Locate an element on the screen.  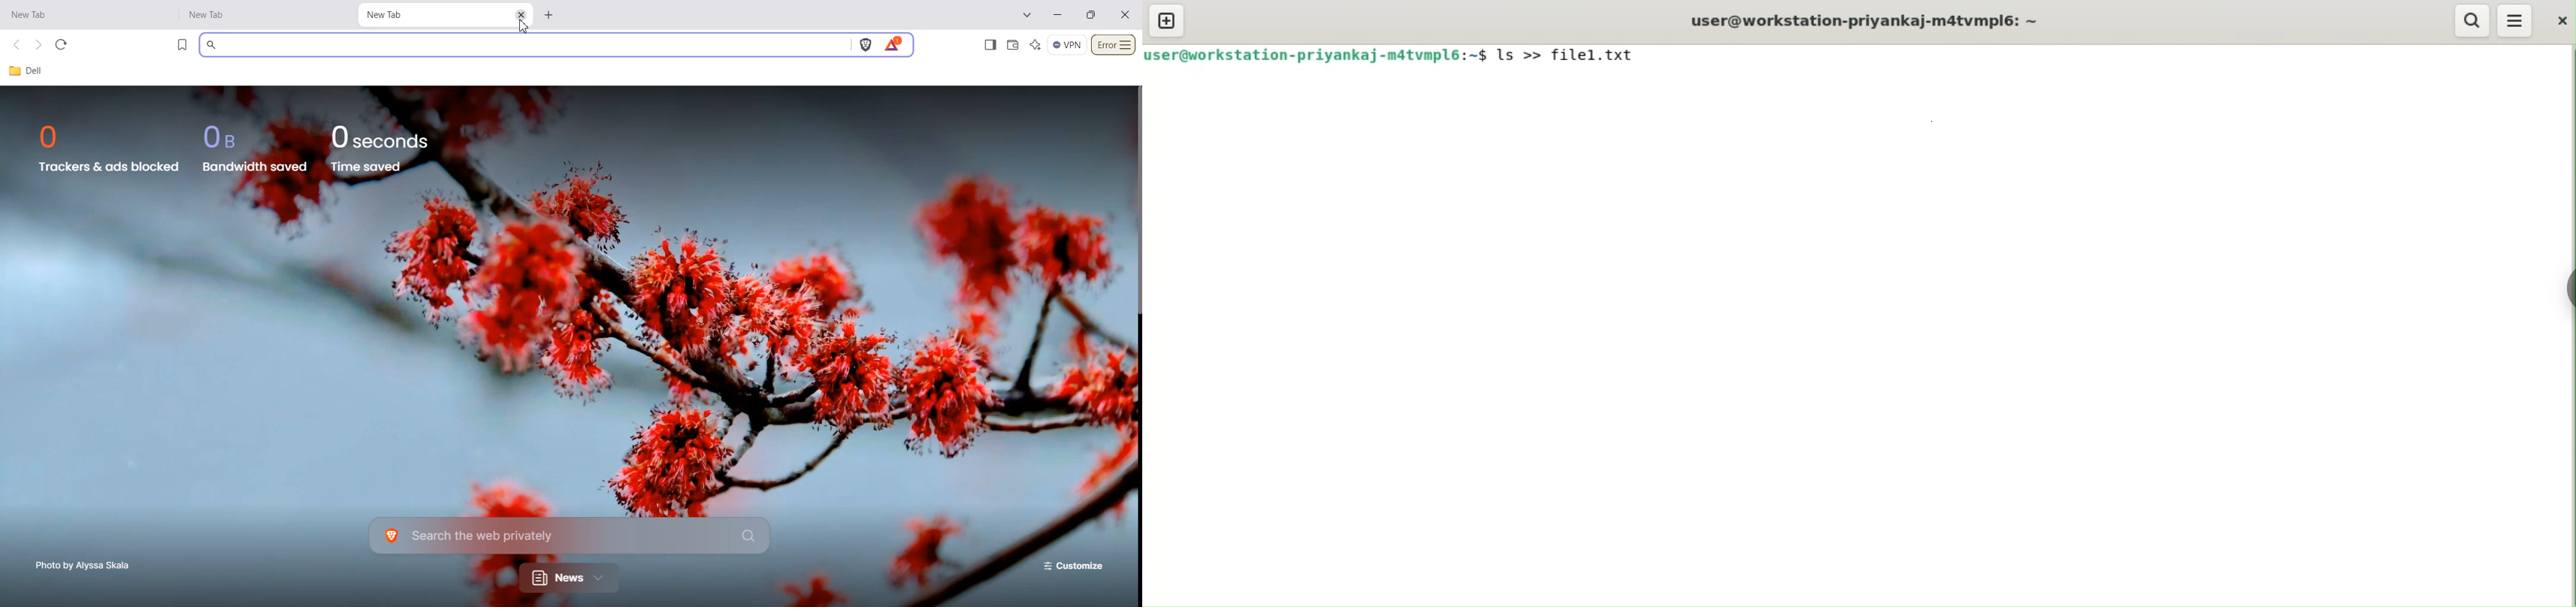
Search tabs is located at coordinates (1029, 15).